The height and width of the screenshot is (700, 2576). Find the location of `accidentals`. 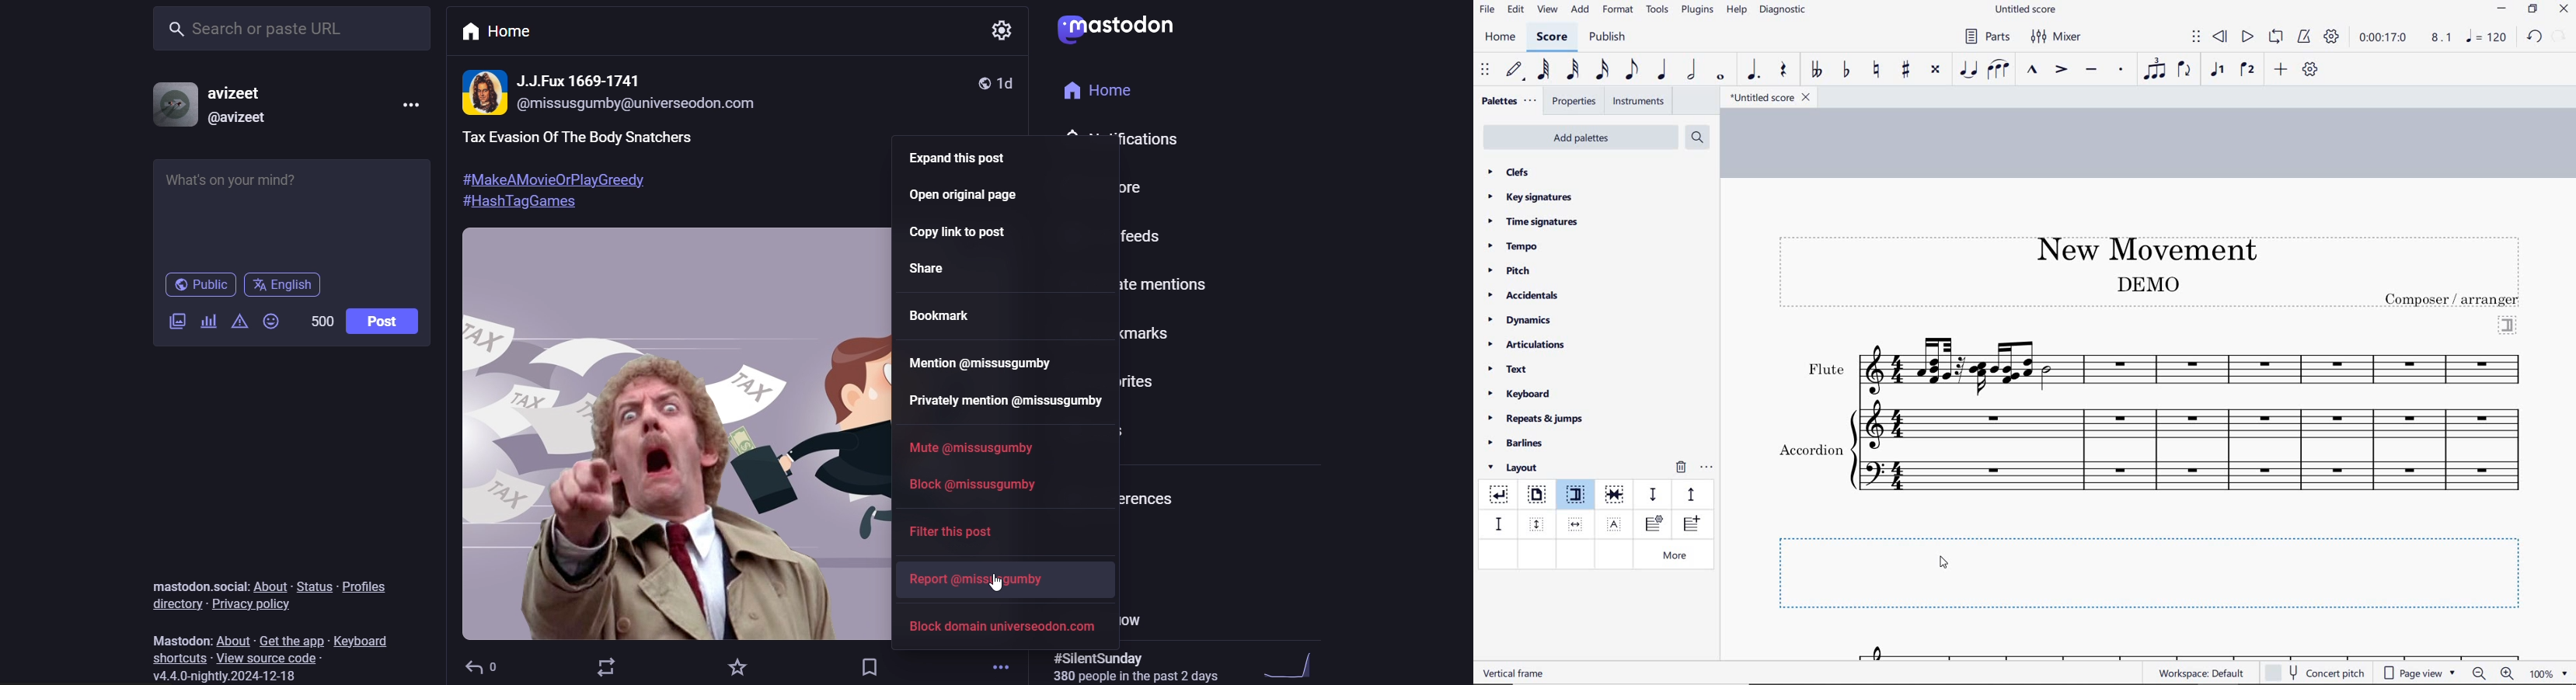

accidentals is located at coordinates (1525, 295).